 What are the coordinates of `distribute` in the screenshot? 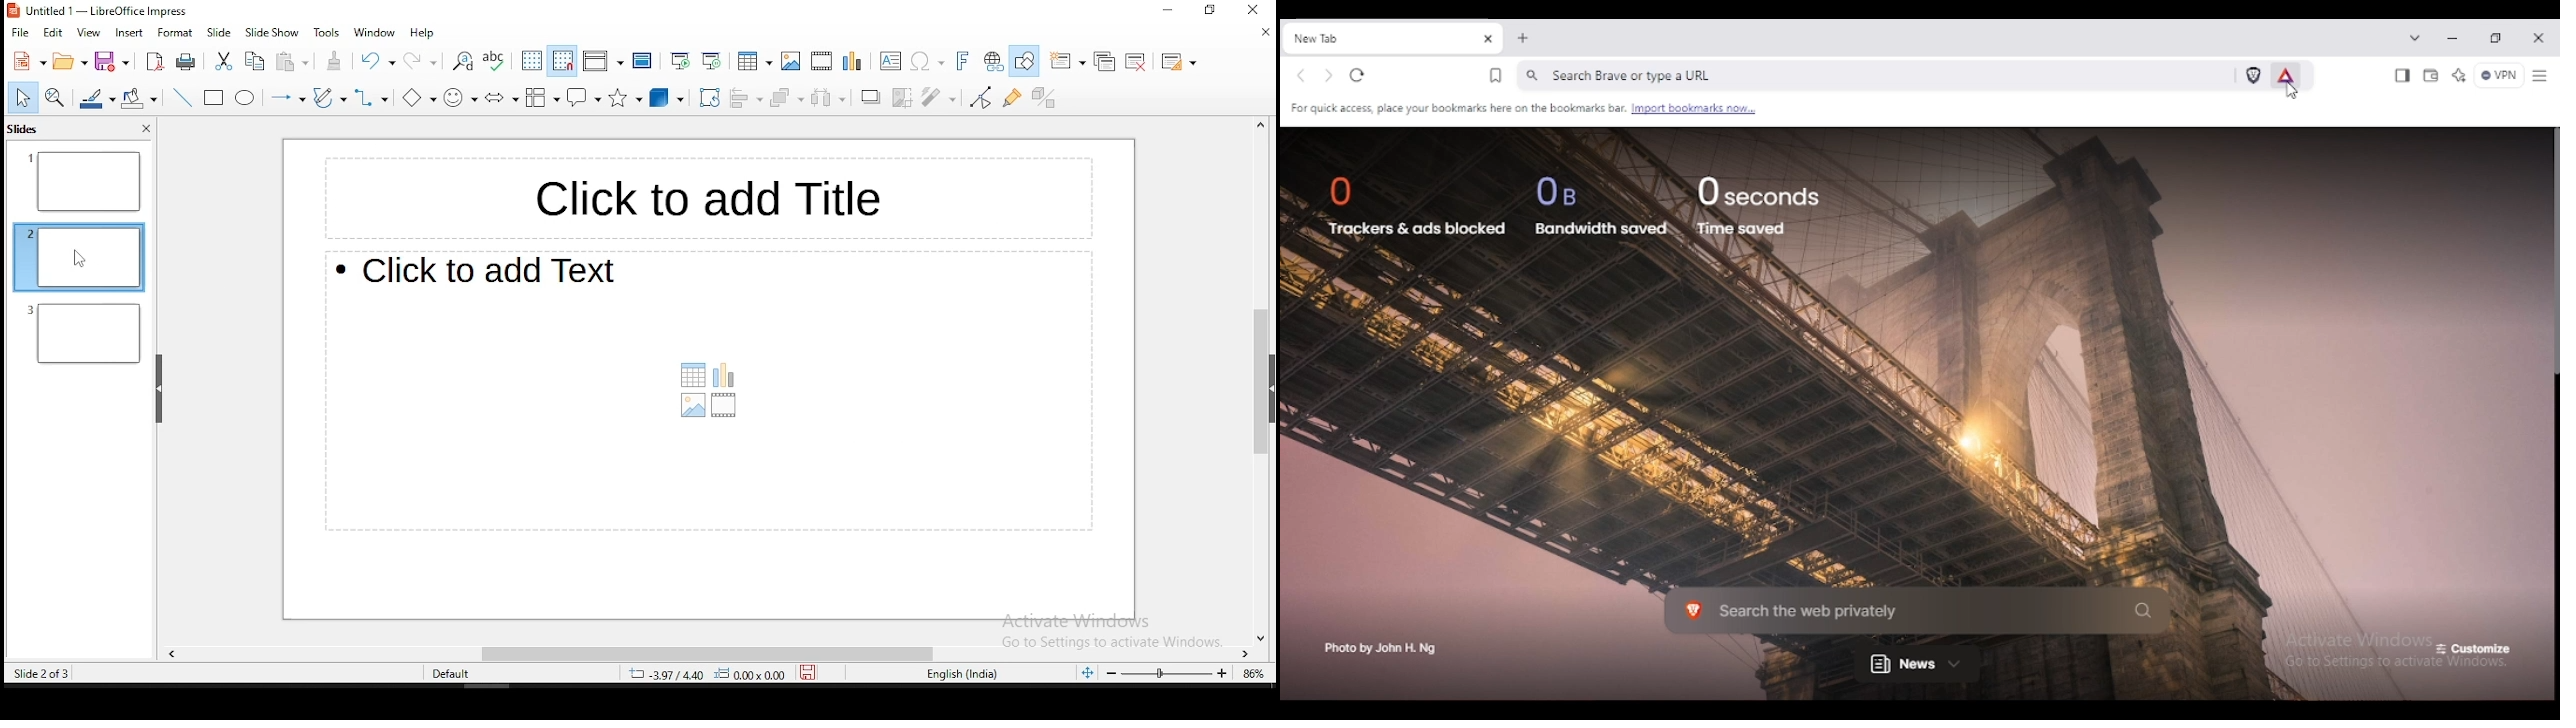 It's located at (828, 99).